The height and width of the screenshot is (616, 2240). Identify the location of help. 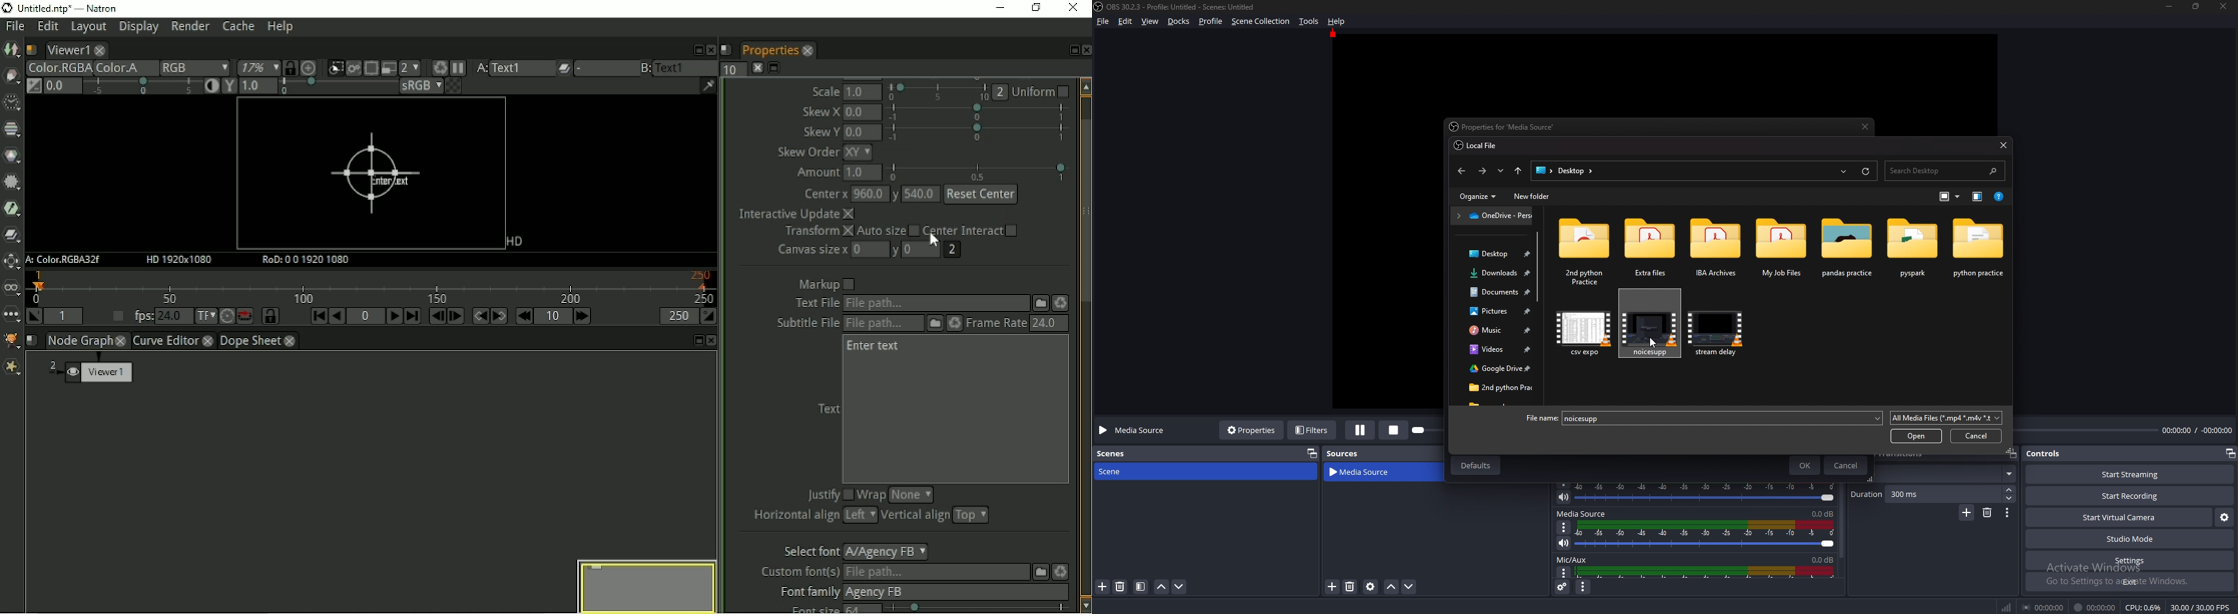
(1337, 21).